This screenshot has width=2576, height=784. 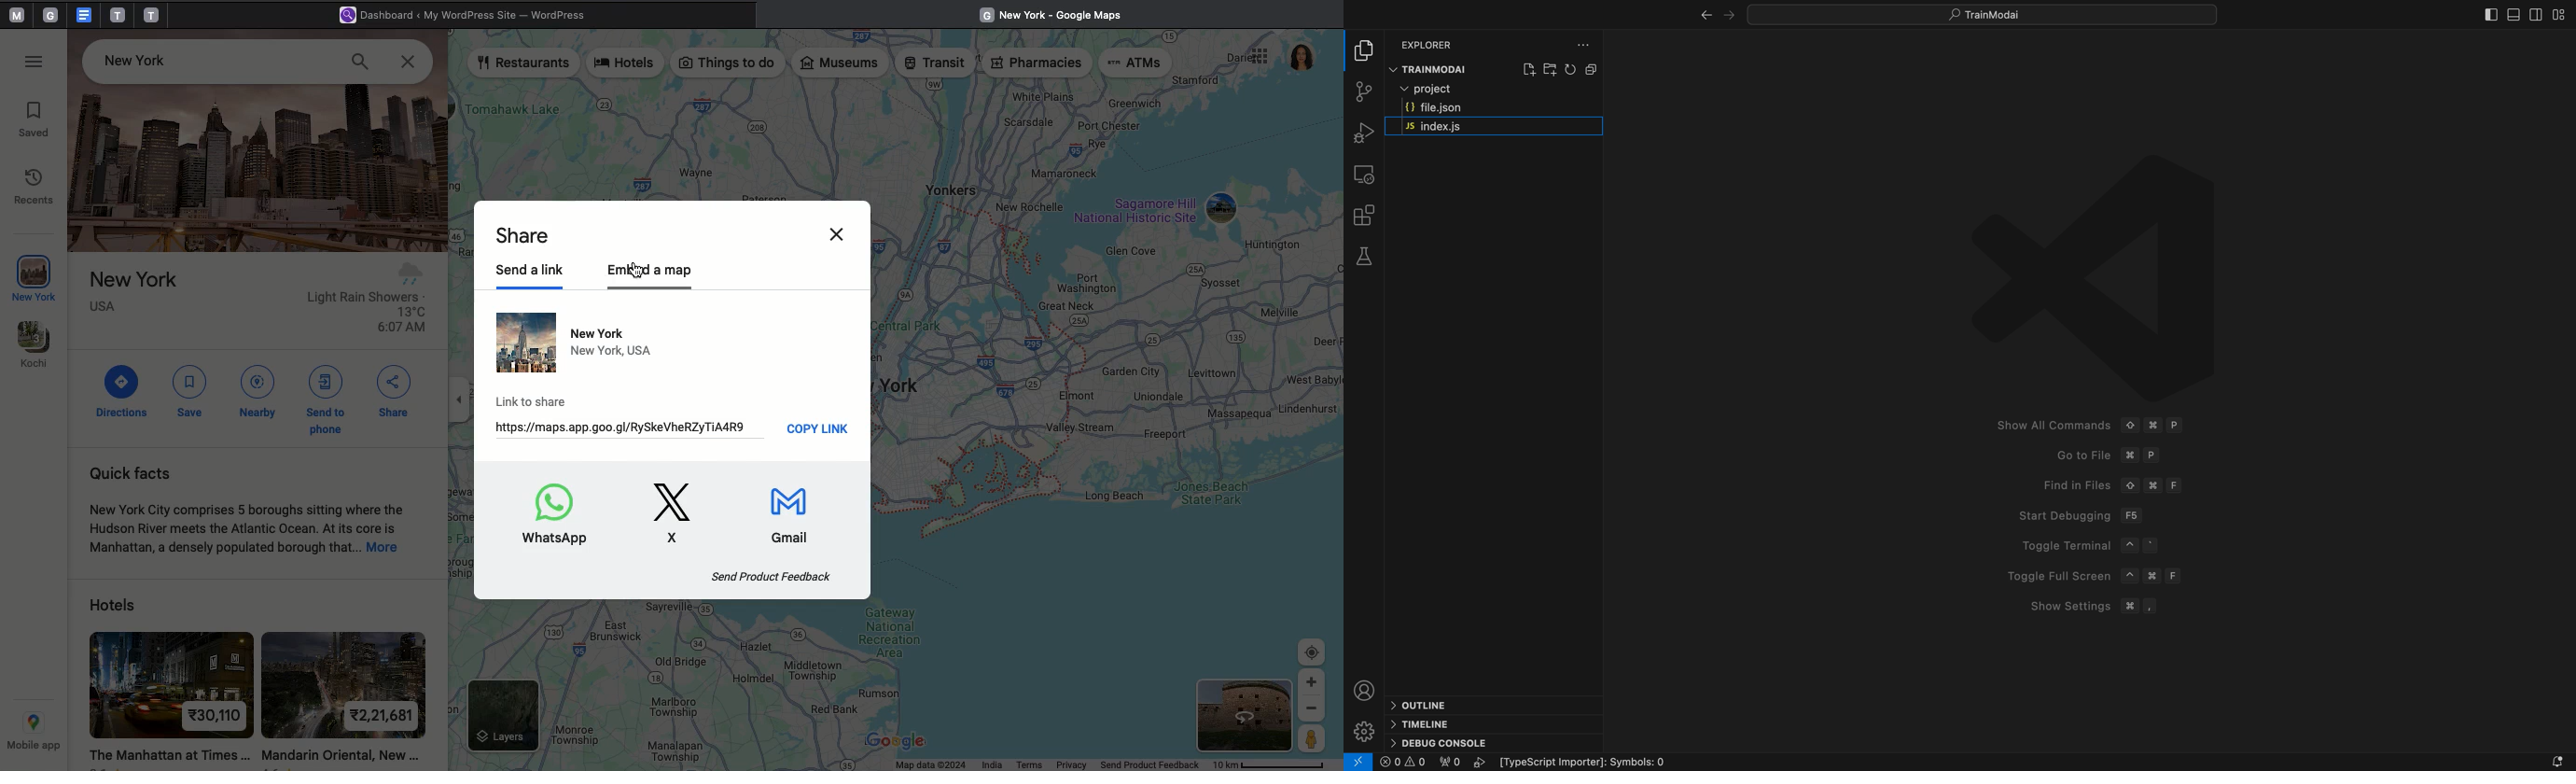 I want to click on Nearby, so click(x=258, y=390).